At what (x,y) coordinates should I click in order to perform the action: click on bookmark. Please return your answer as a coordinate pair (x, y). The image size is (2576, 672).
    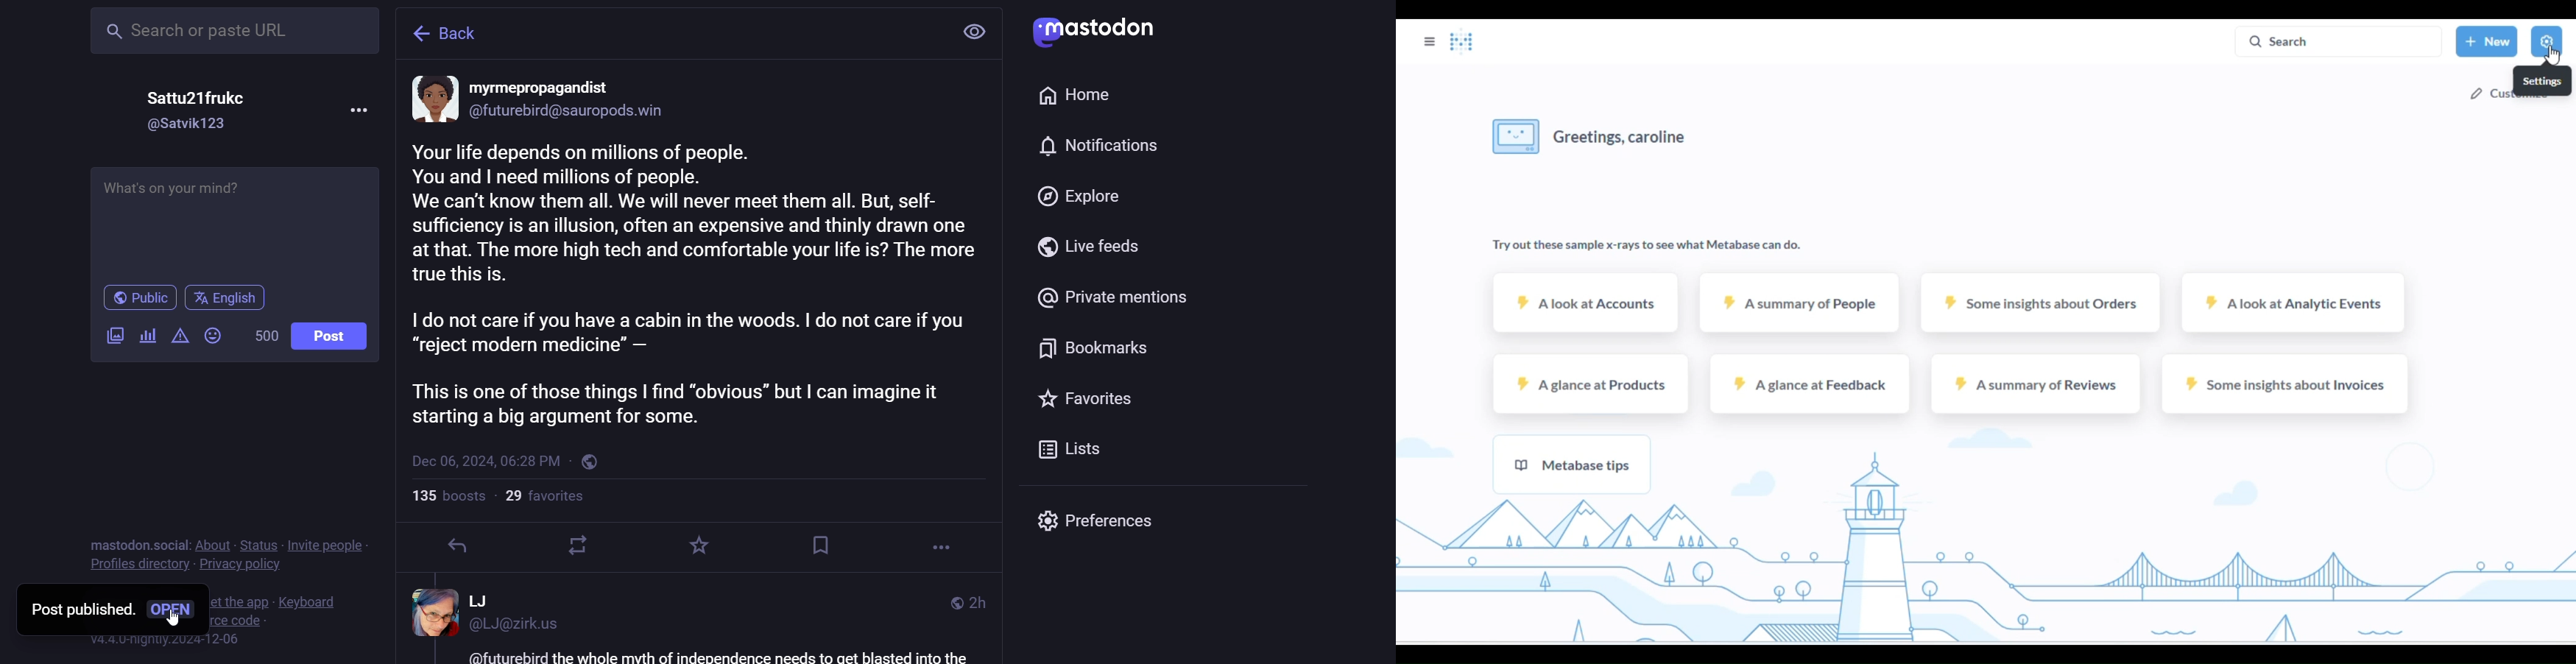
    Looking at the image, I should click on (1095, 347).